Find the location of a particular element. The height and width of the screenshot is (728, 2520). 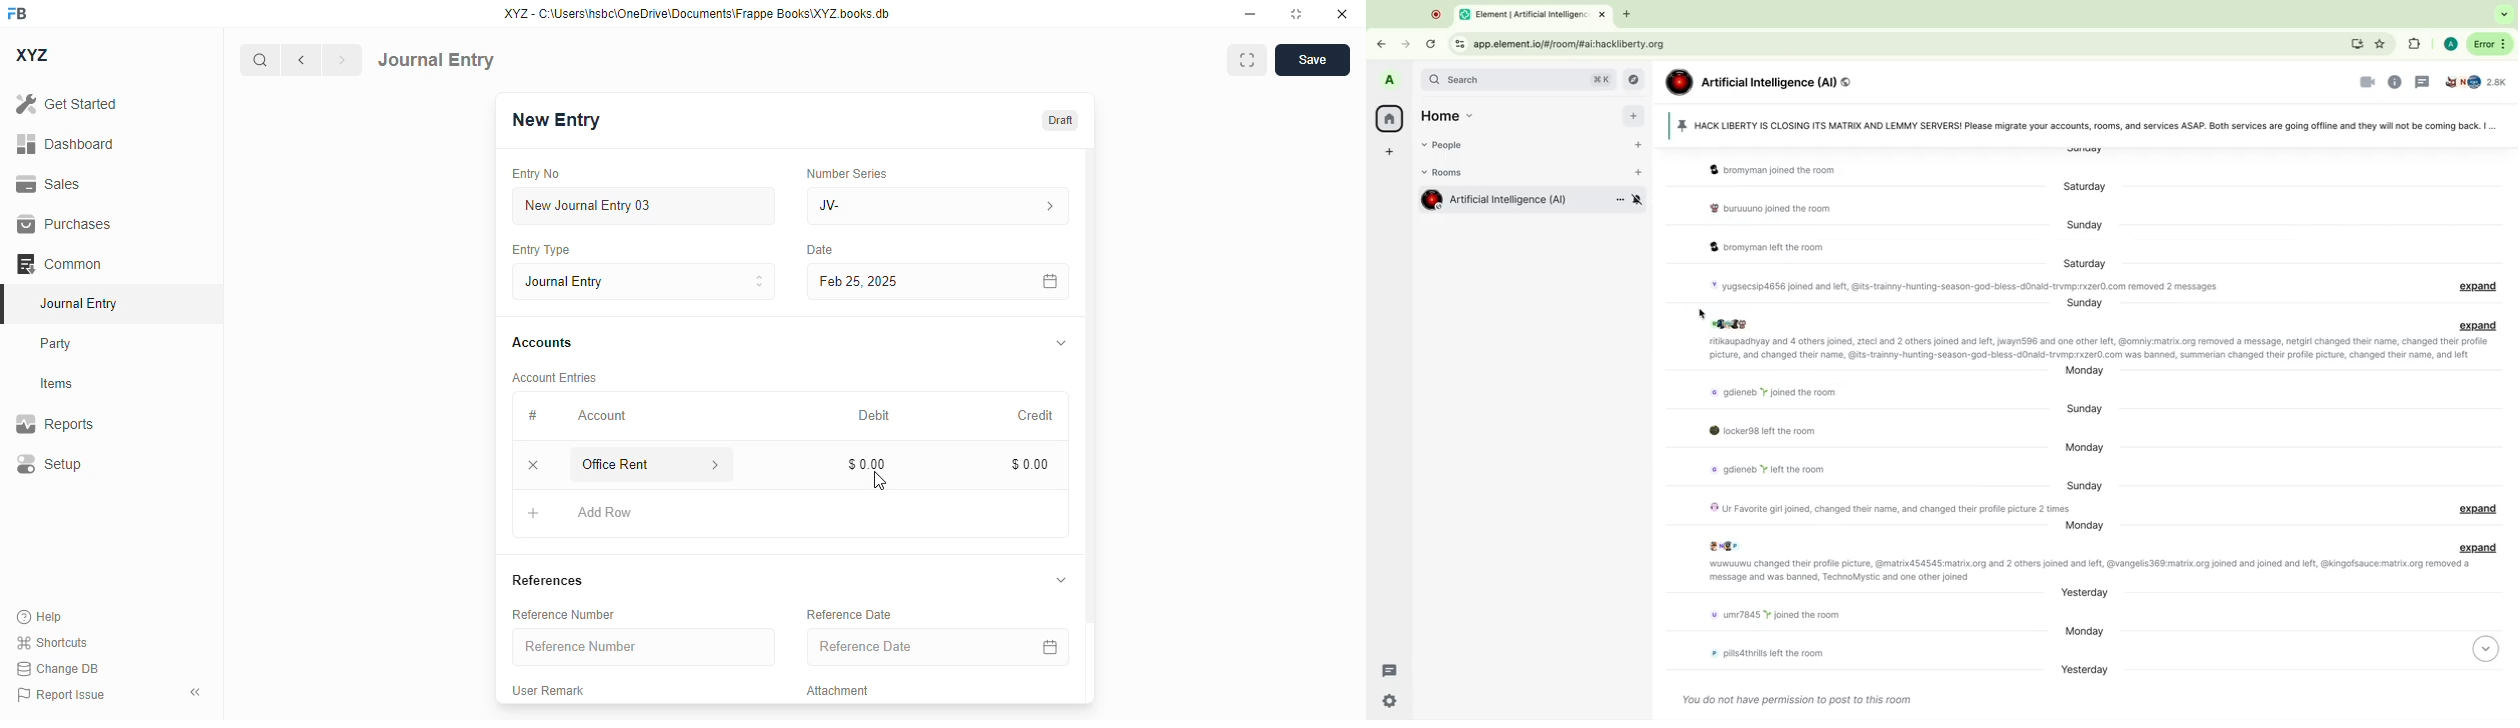

 is located at coordinates (1432, 13).